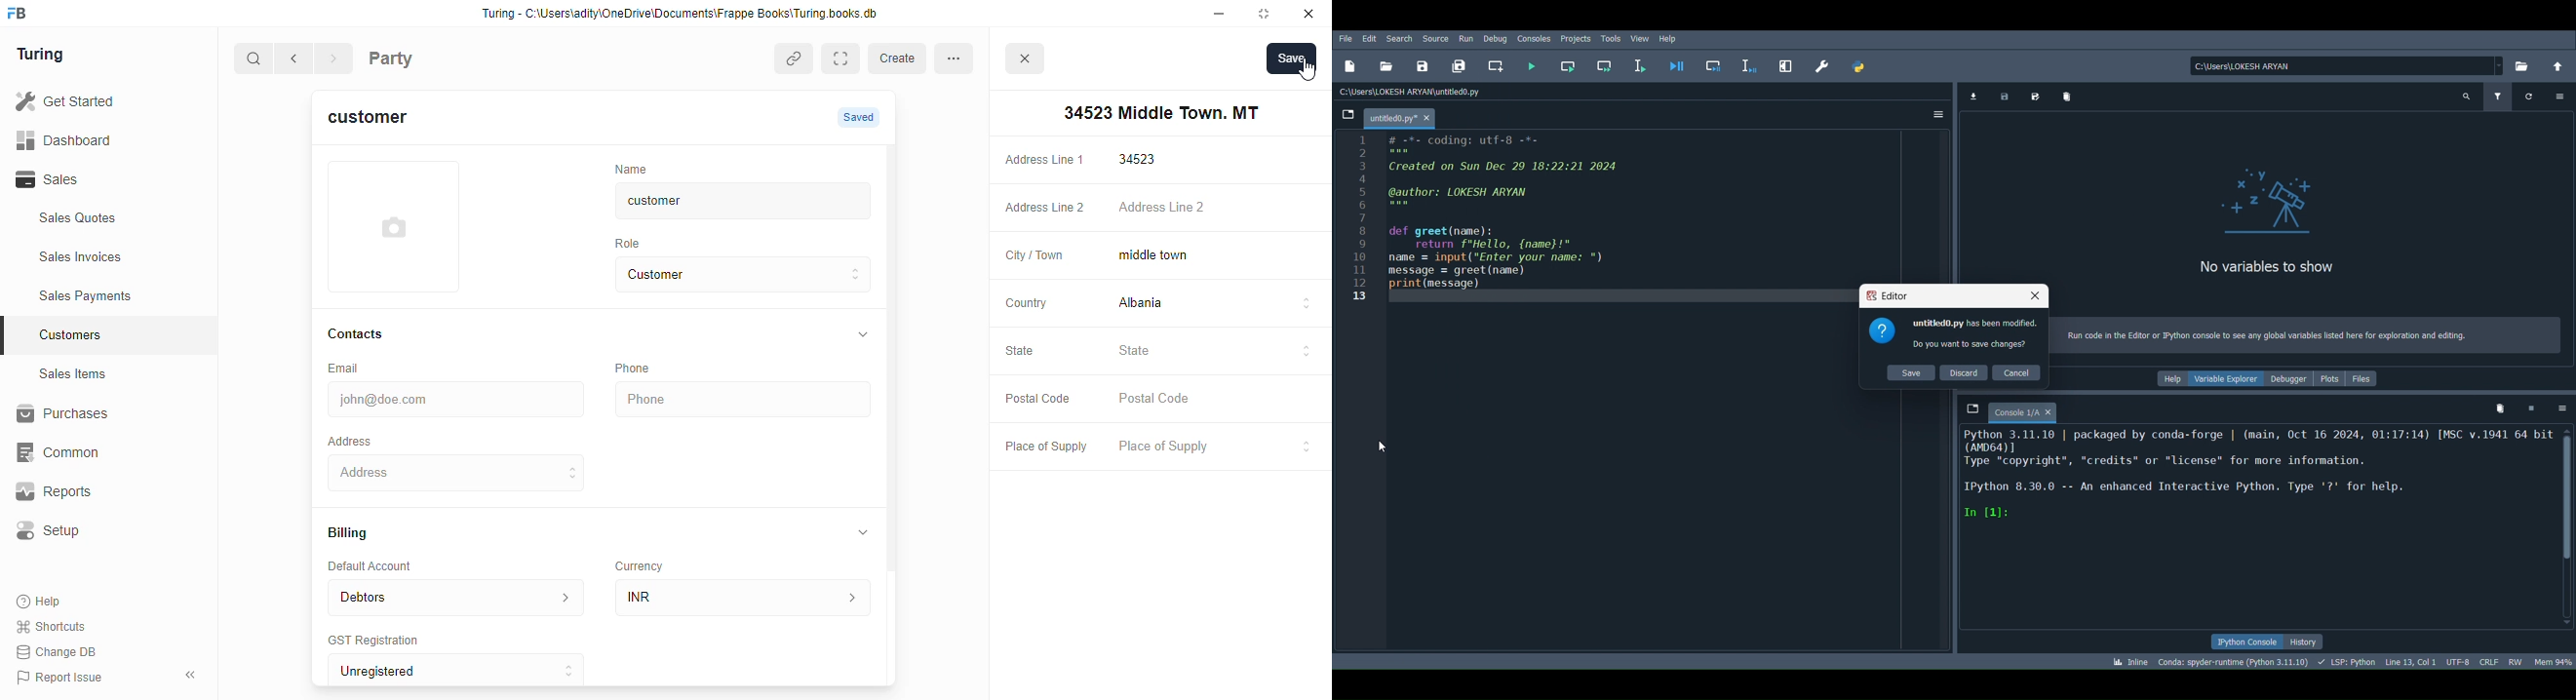 This screenshot has height=700, width=2576. What do you see at coordinates (1030, 352) in the screenshot?
I see `State` at bounding box center [1030, 352].